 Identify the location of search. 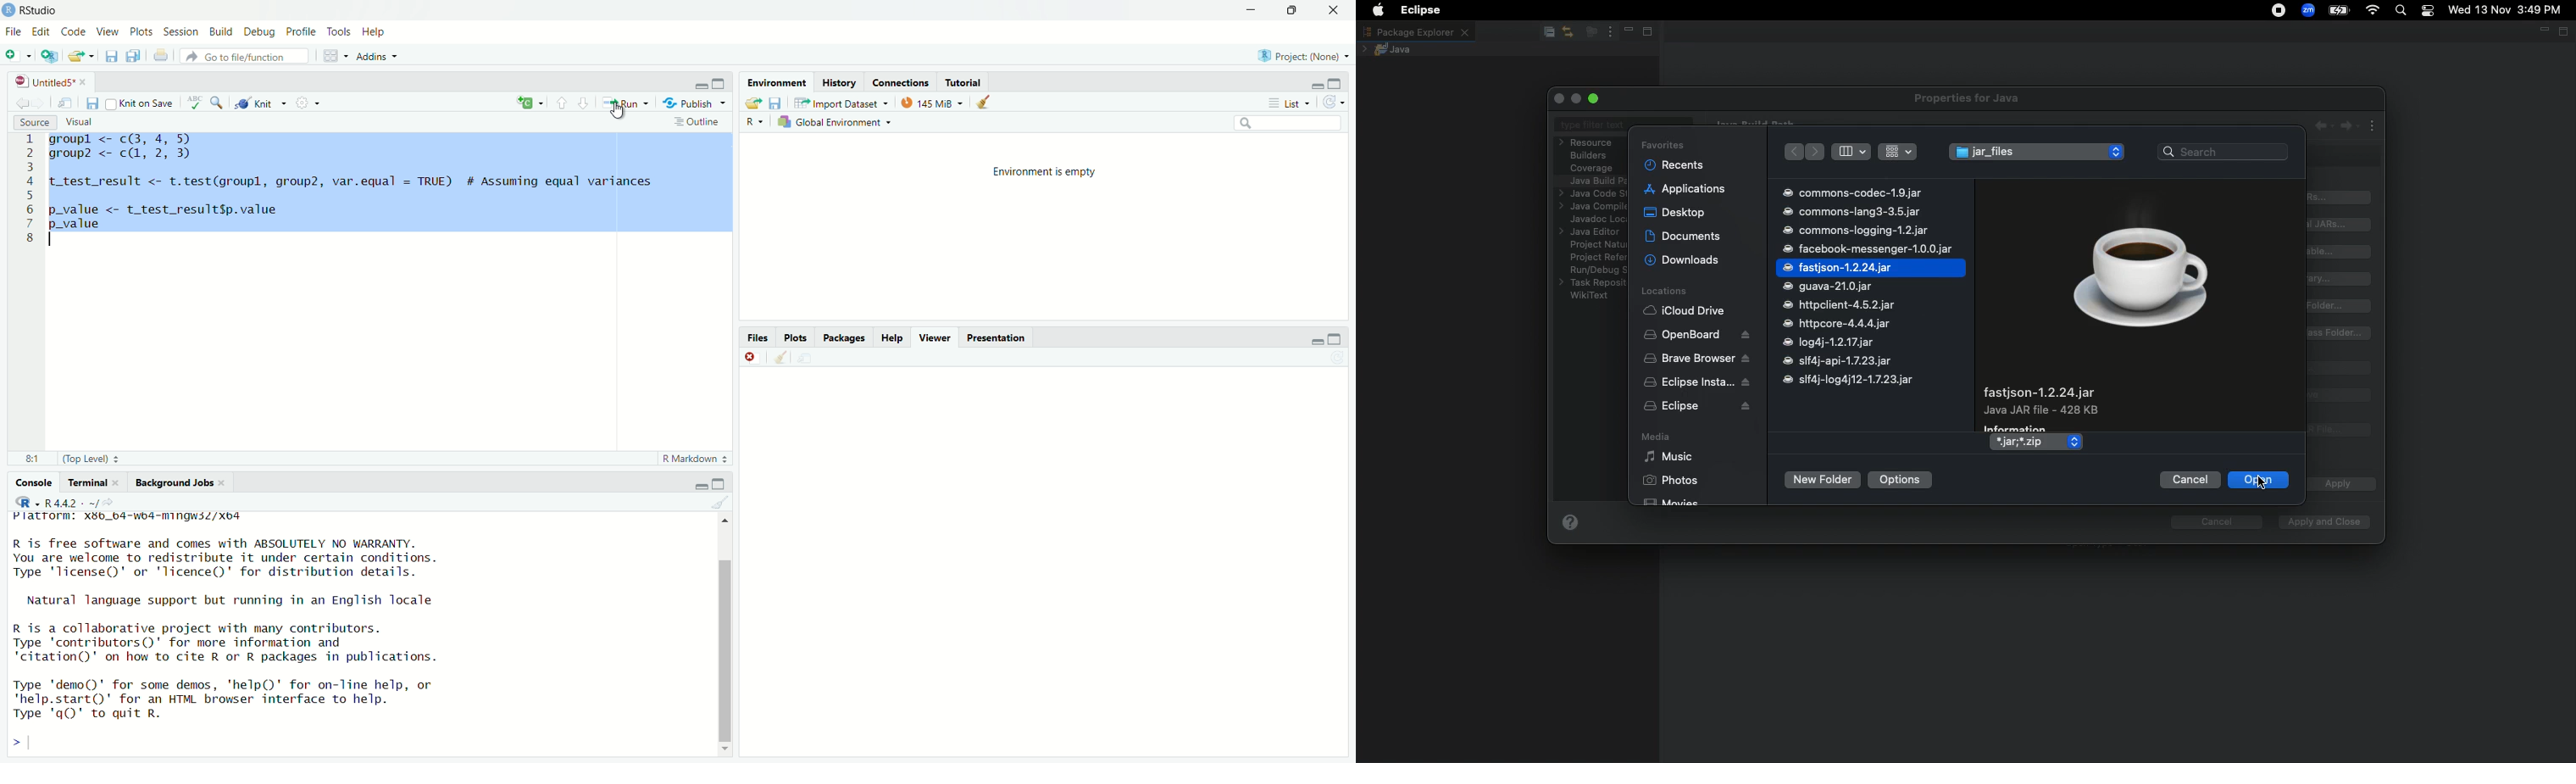
(217, 101).